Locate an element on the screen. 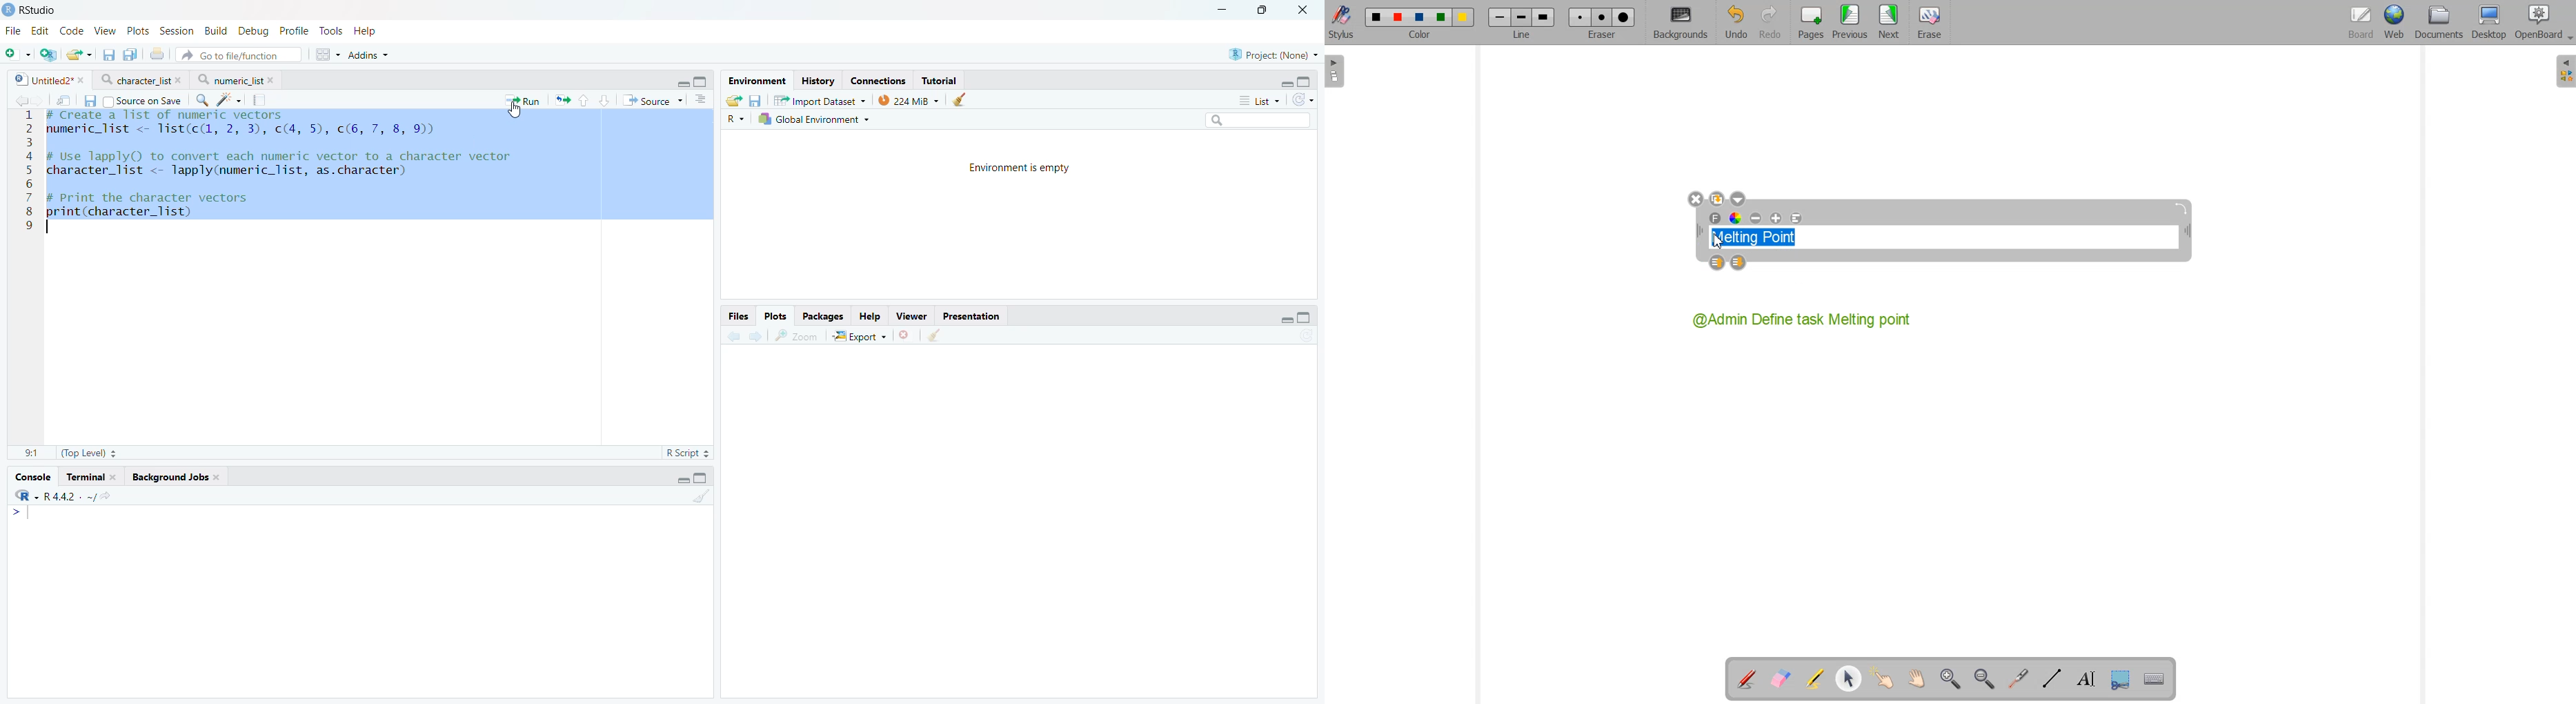 This screenshot has width=2576, height=728. Debug is located at coordinates (253, 30).